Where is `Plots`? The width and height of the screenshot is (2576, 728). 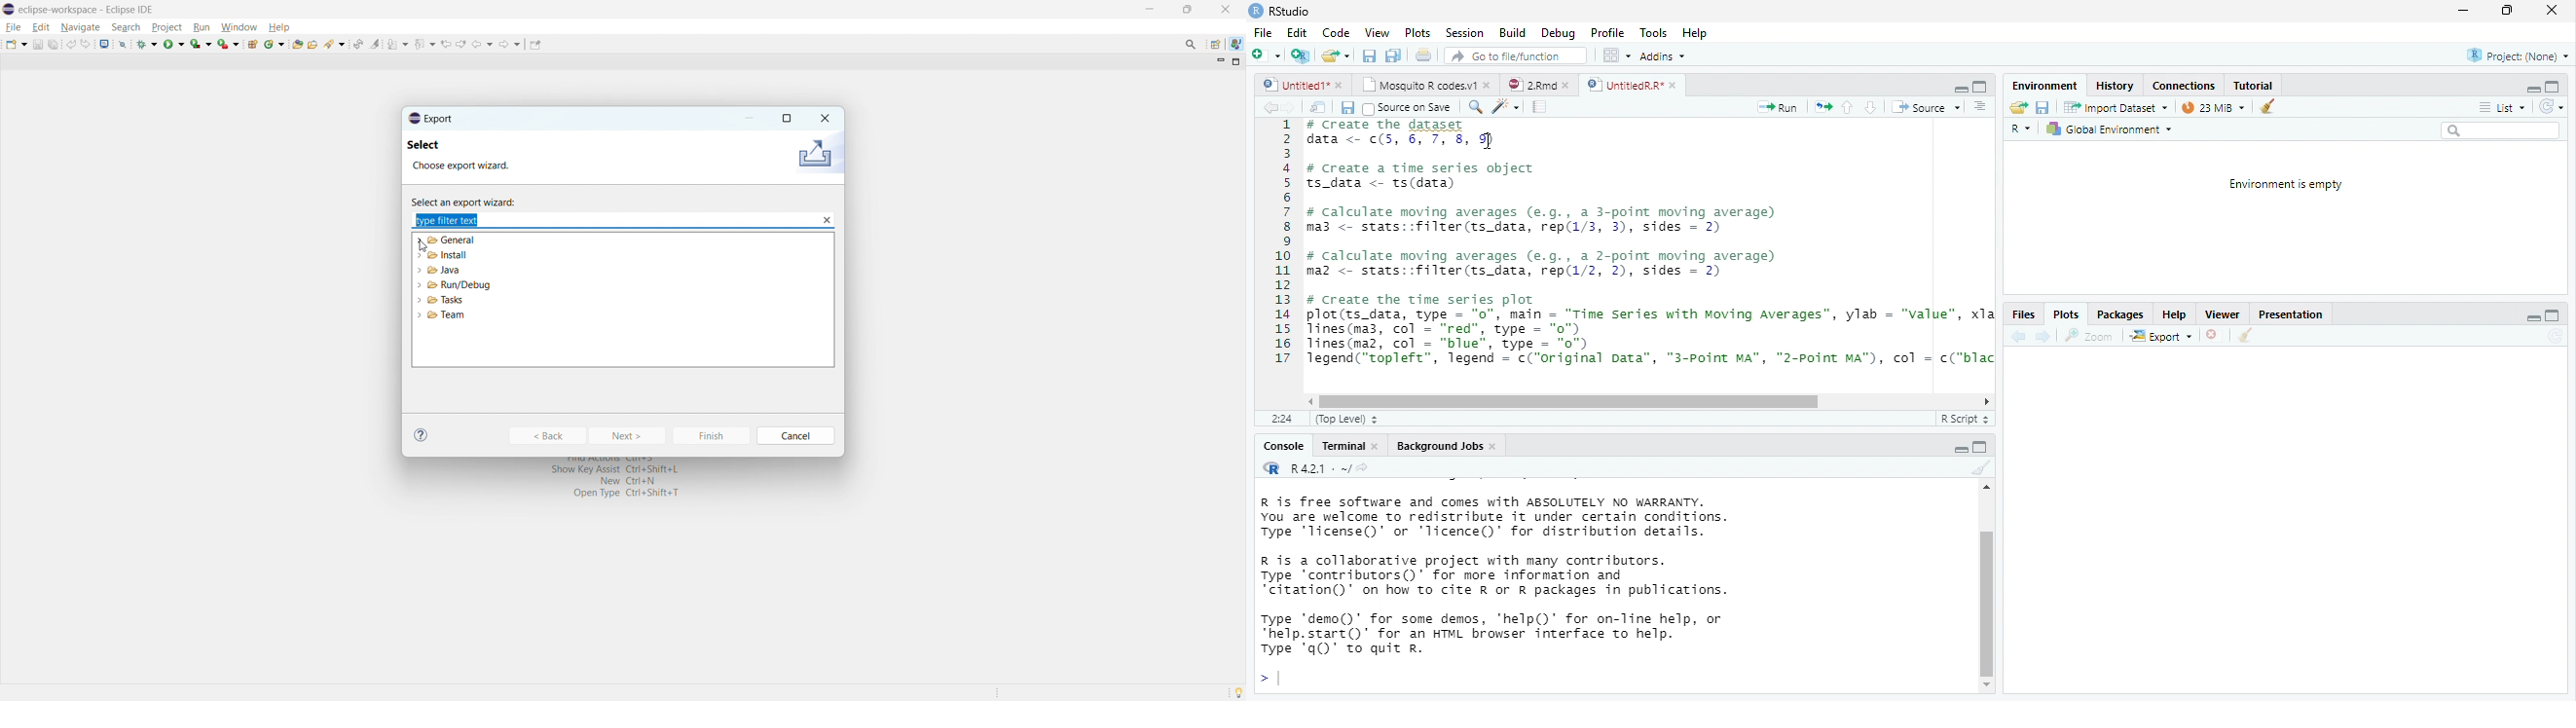
Plots is located at coordinates (1418, 33).